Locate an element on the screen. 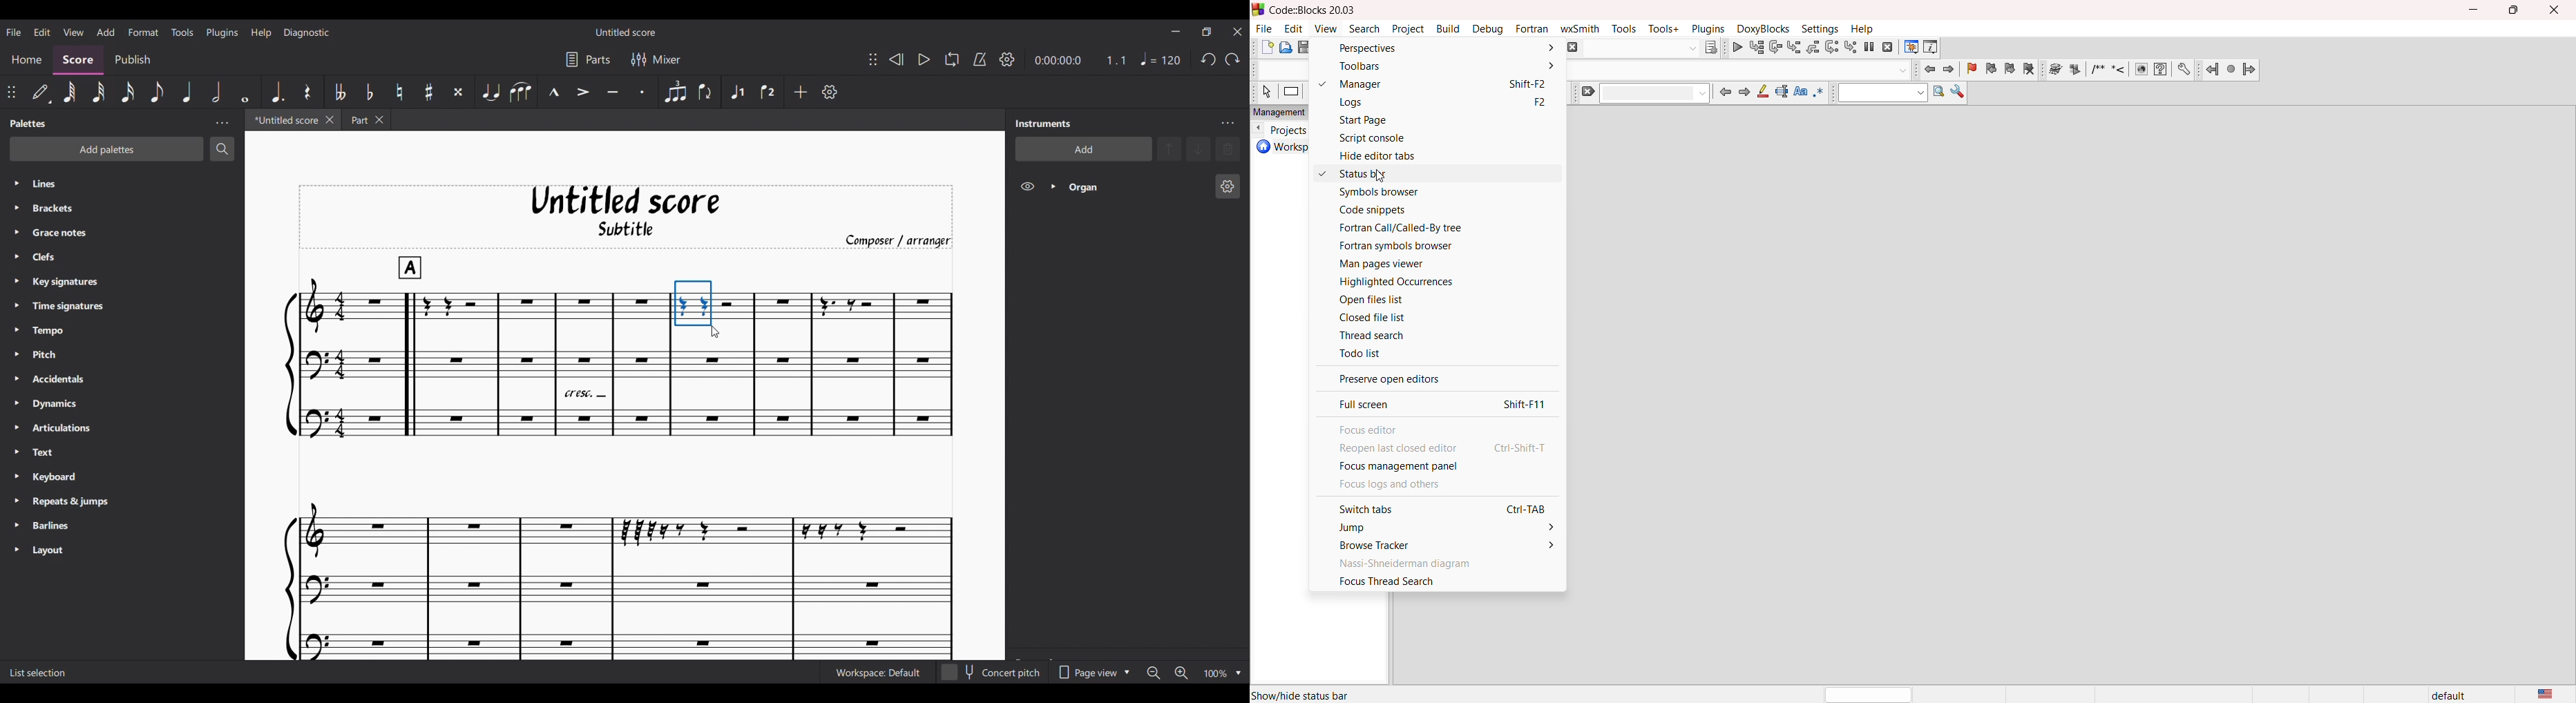 This screenshot has height=728, width=2576. maximize is located at coordinates (2515, 12).